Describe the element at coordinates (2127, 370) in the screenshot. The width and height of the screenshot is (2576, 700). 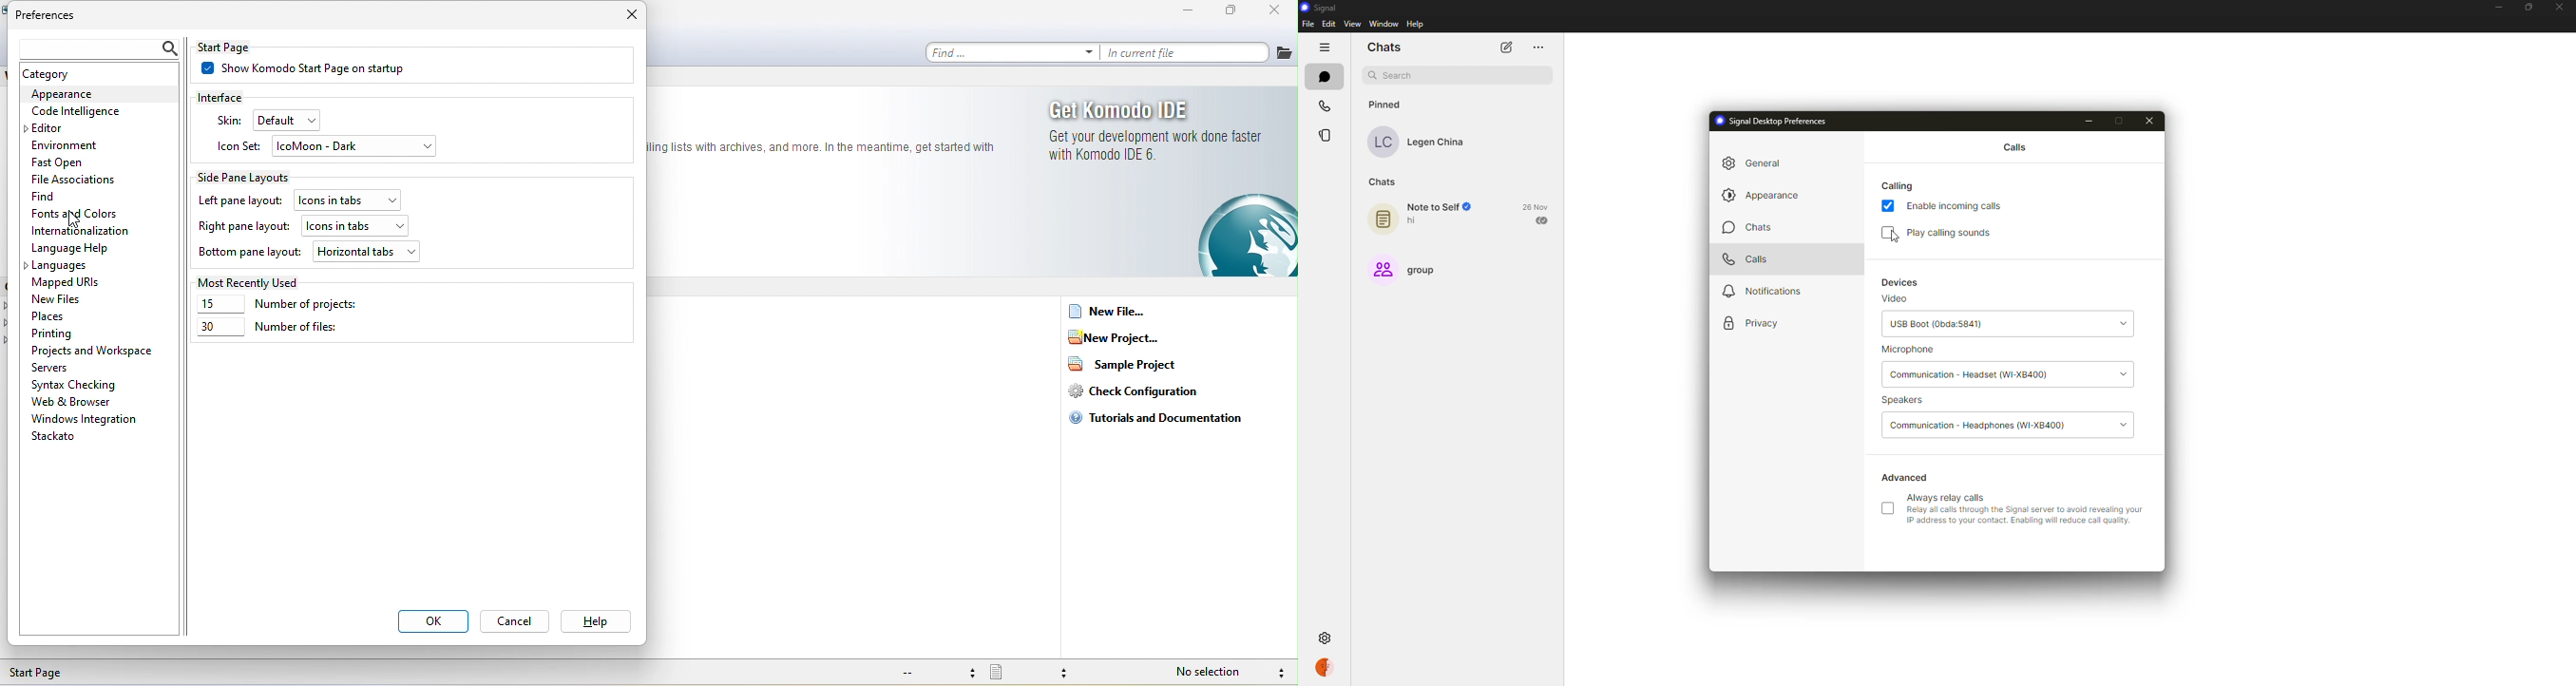
I see `drop` at that location.